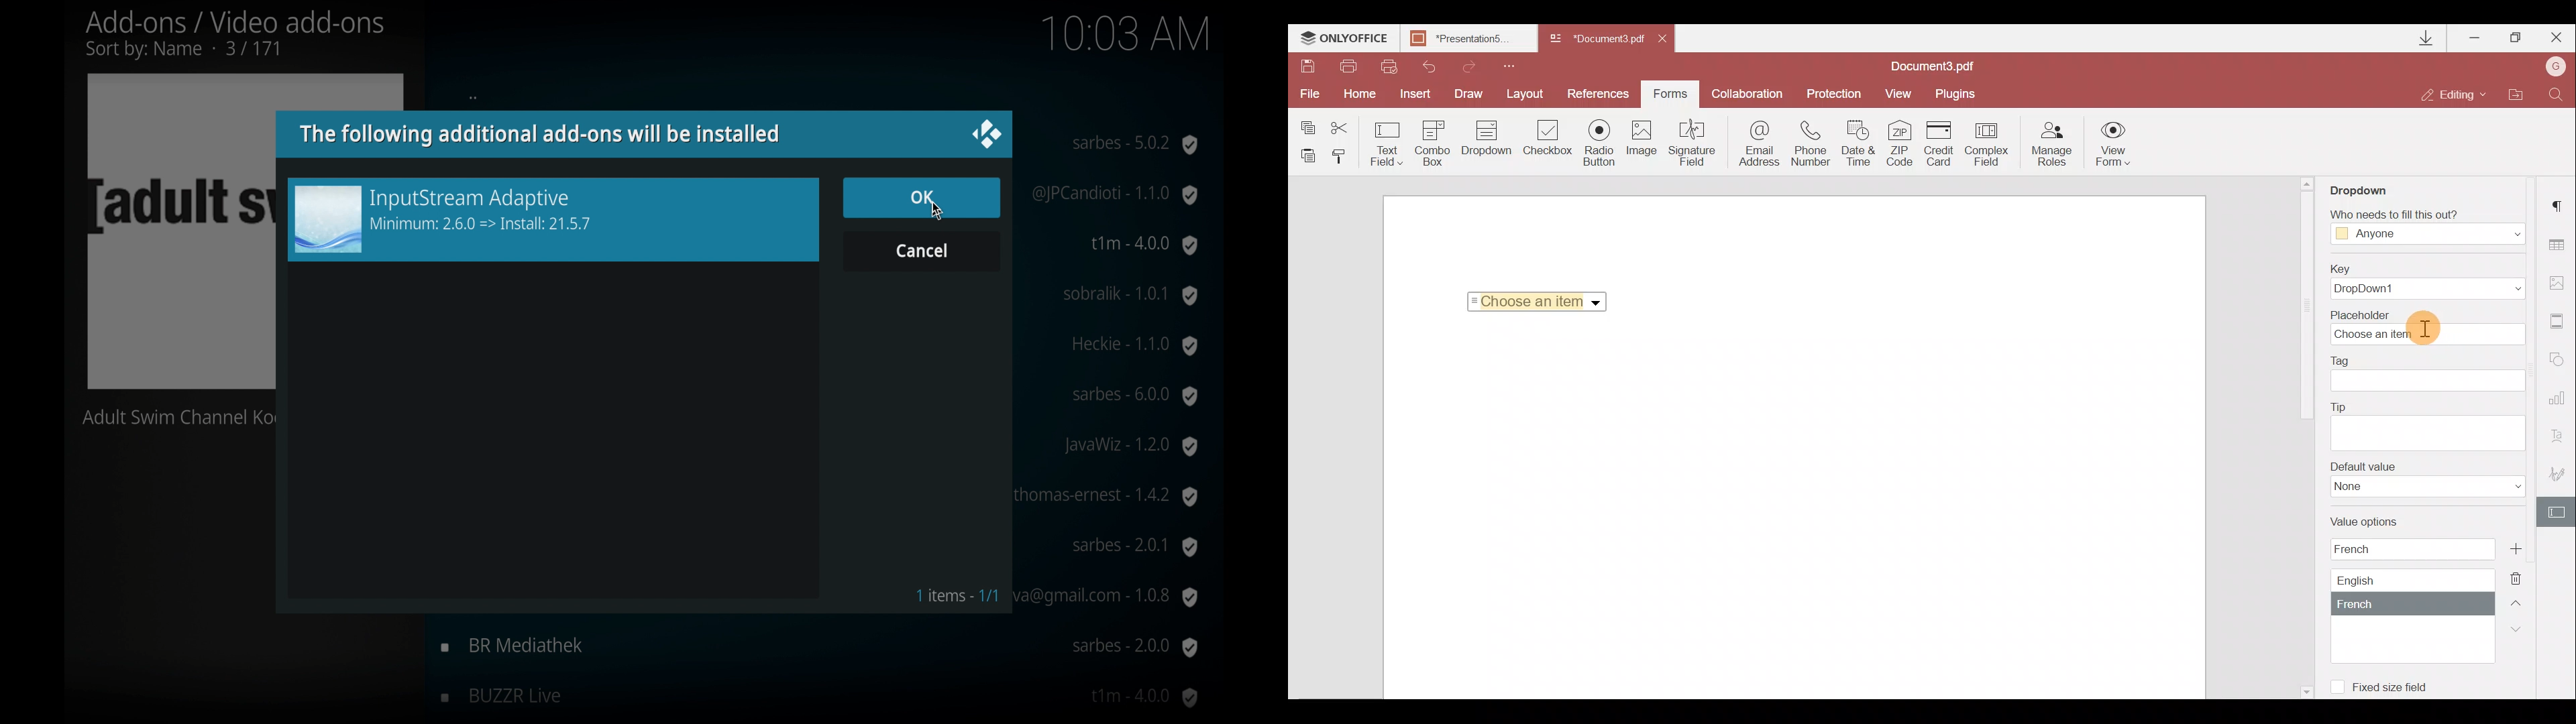 The width and height of the screenshot is (2576, 728). I want to click on Text field, so click(1387, 143).